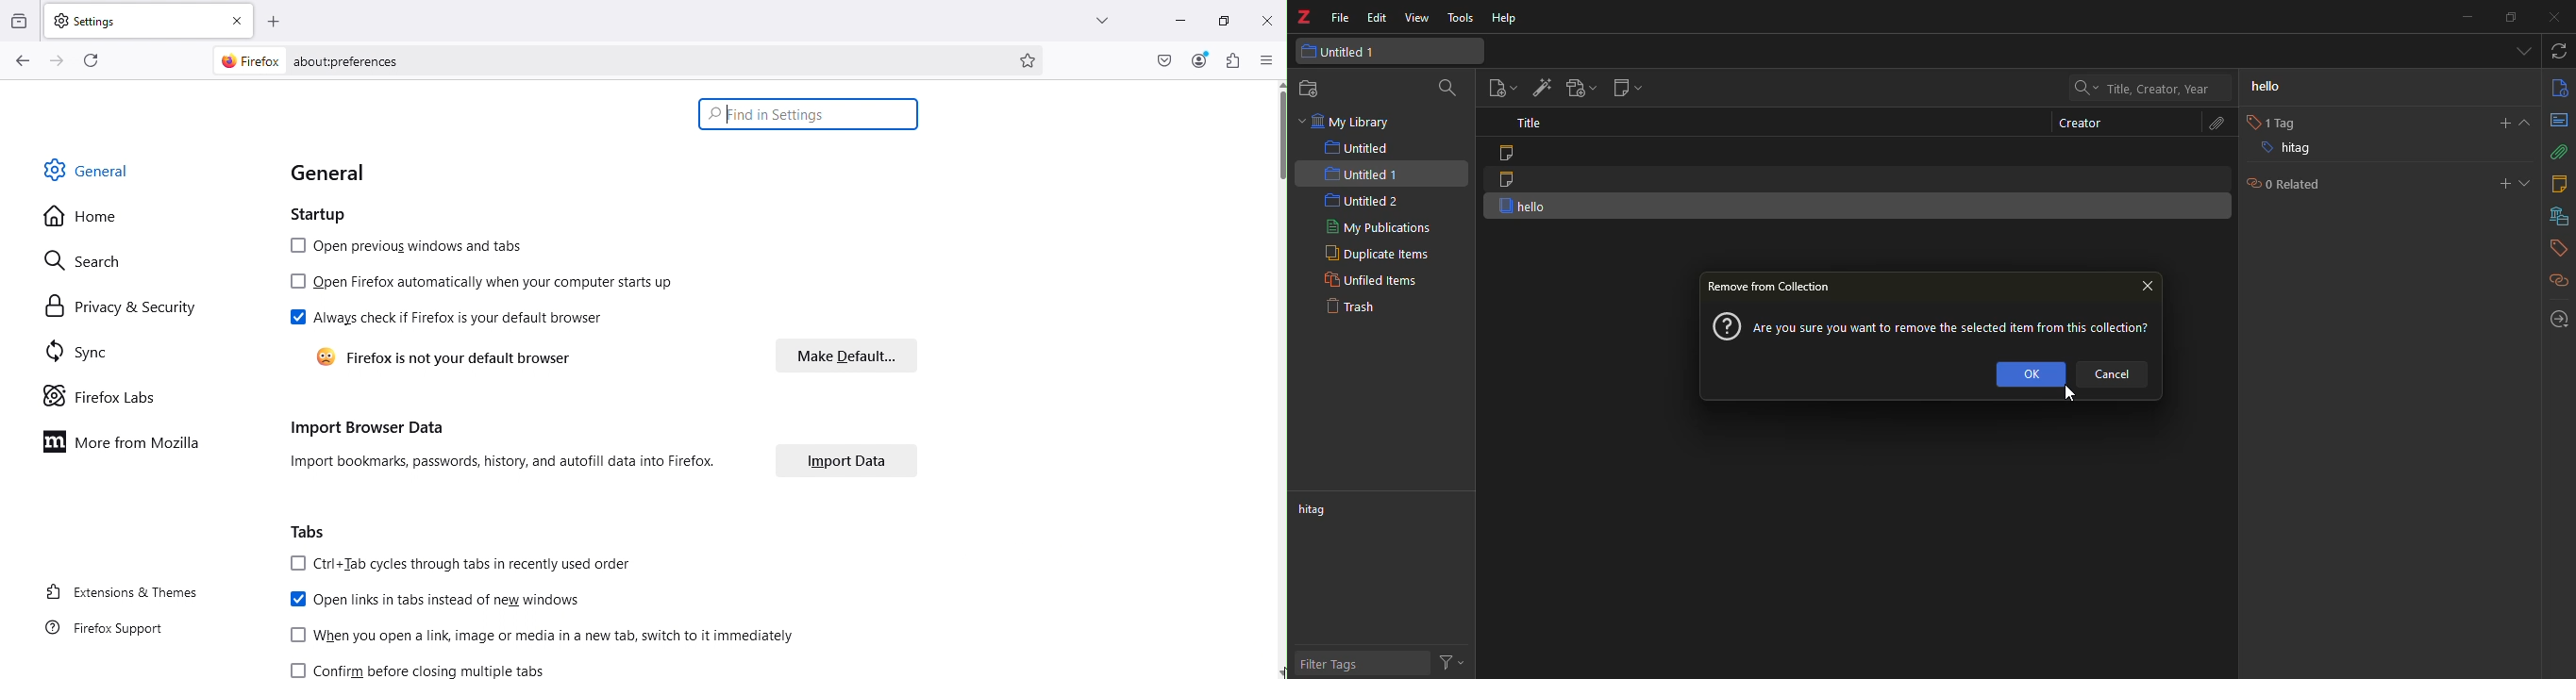 The image size is (2576, 700). What do you see at coordinates (1029, 60) in the screenshot?
I see `Bookmark` at bounding box center [1029, 60].